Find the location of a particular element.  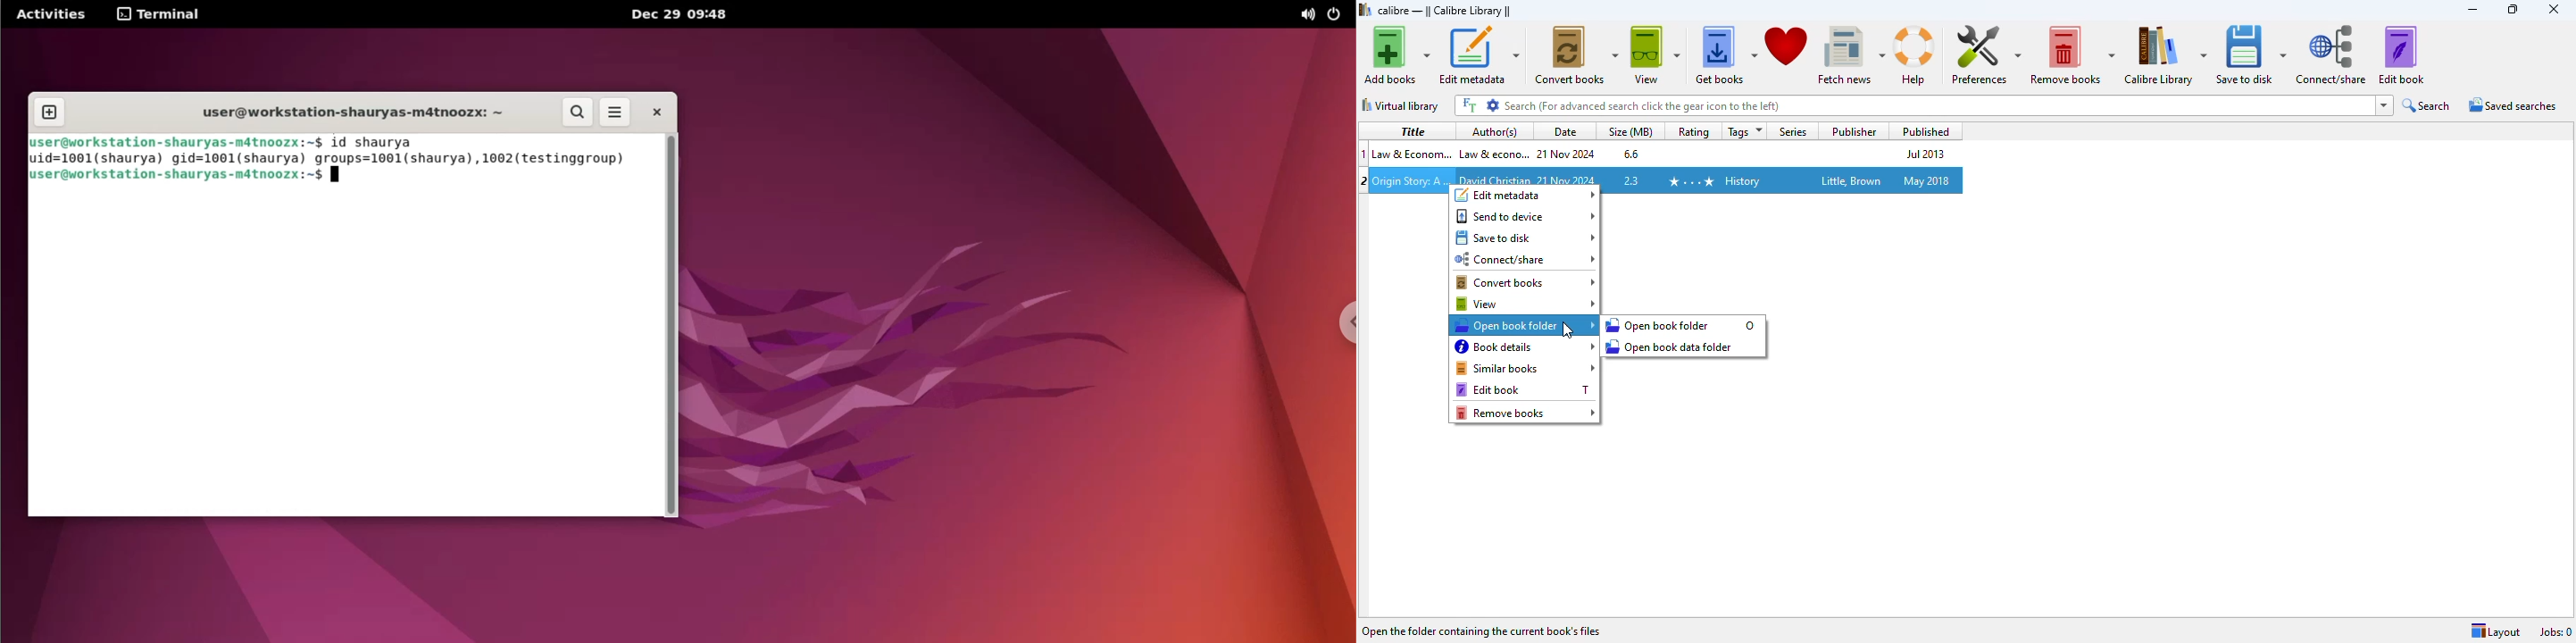

search is located at coordinates (1913, 106).